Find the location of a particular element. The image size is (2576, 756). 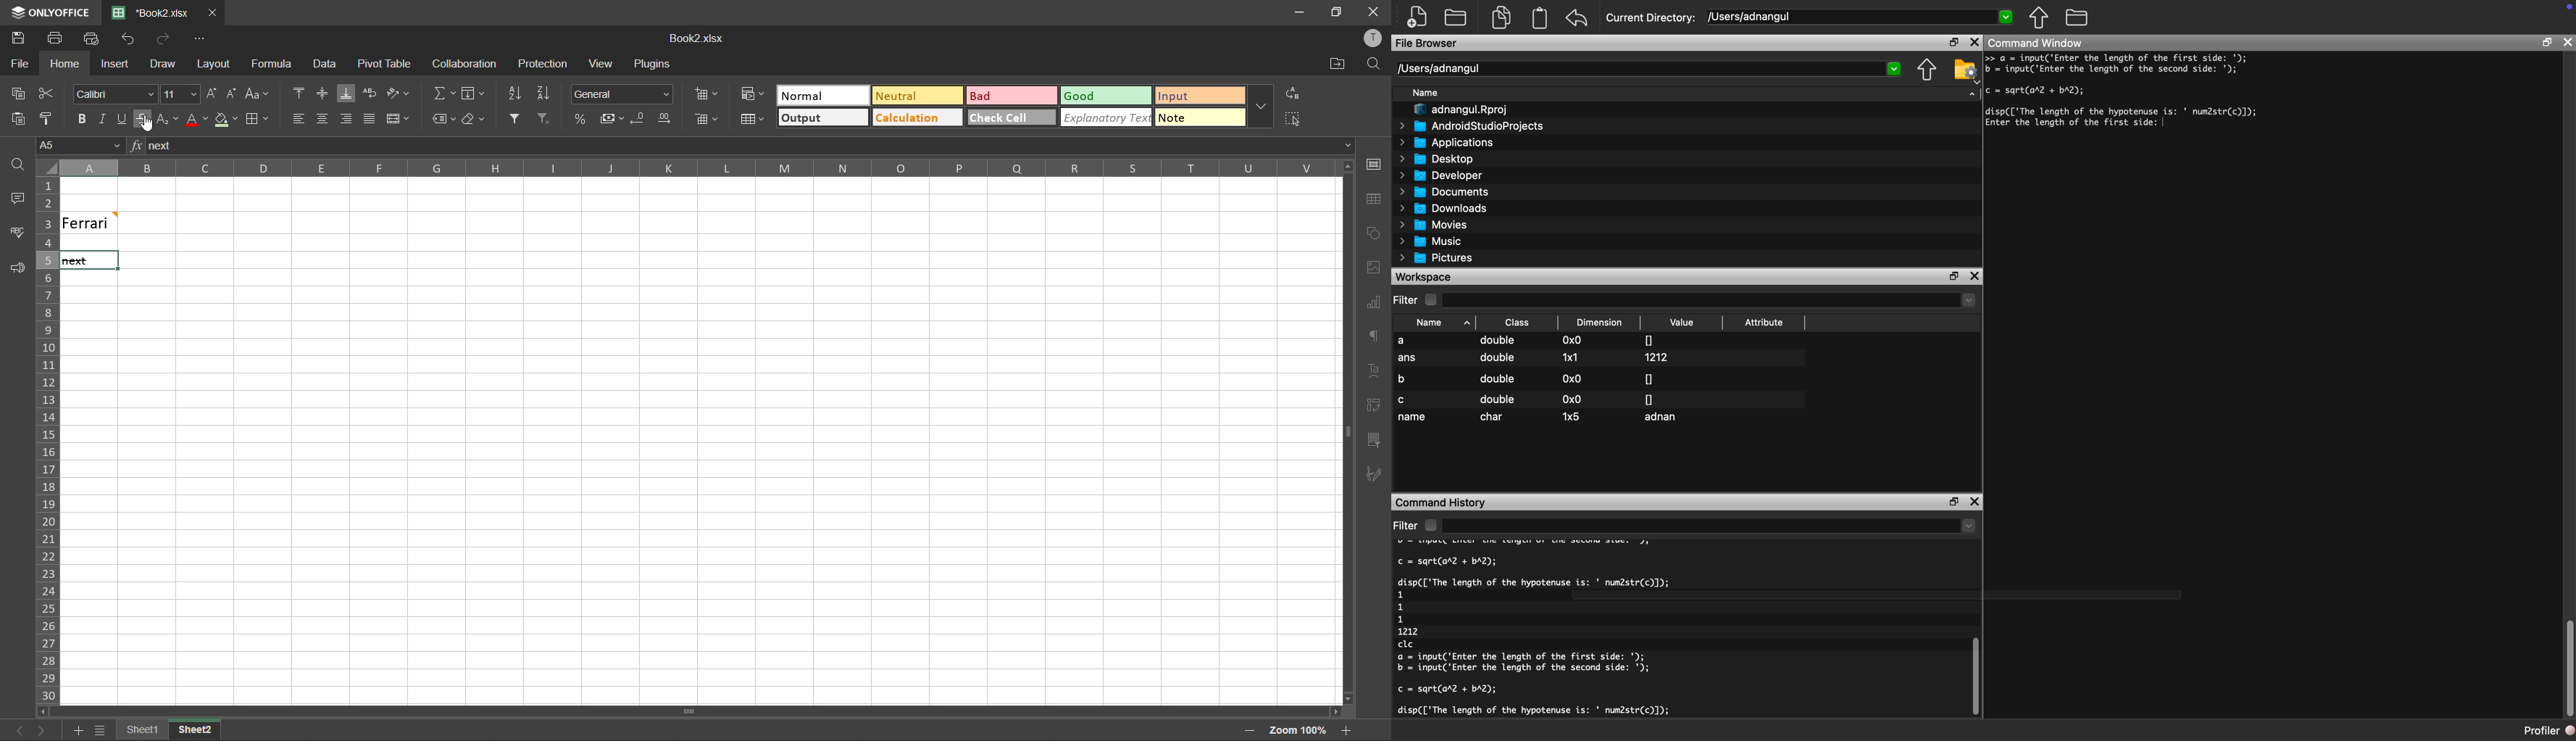

increment size is located at coordinates (214, 94).